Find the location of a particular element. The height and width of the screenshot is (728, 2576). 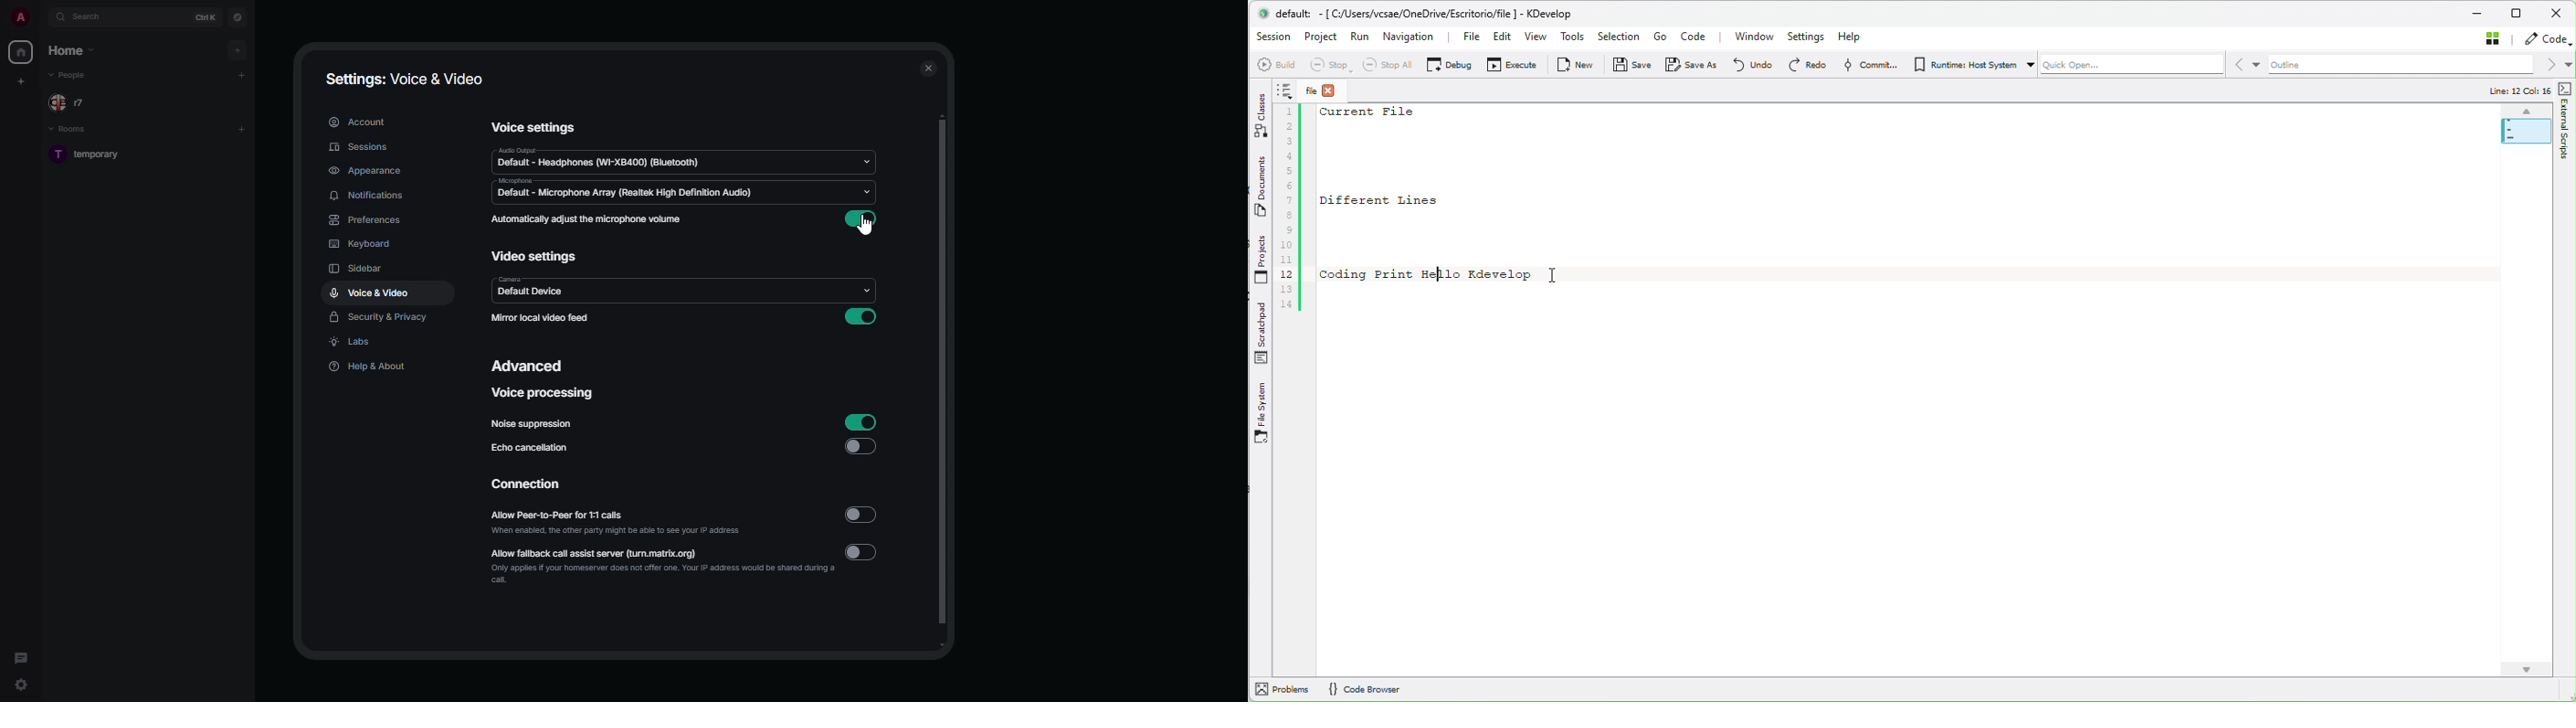

disabled is located at coordinates (864, 552).